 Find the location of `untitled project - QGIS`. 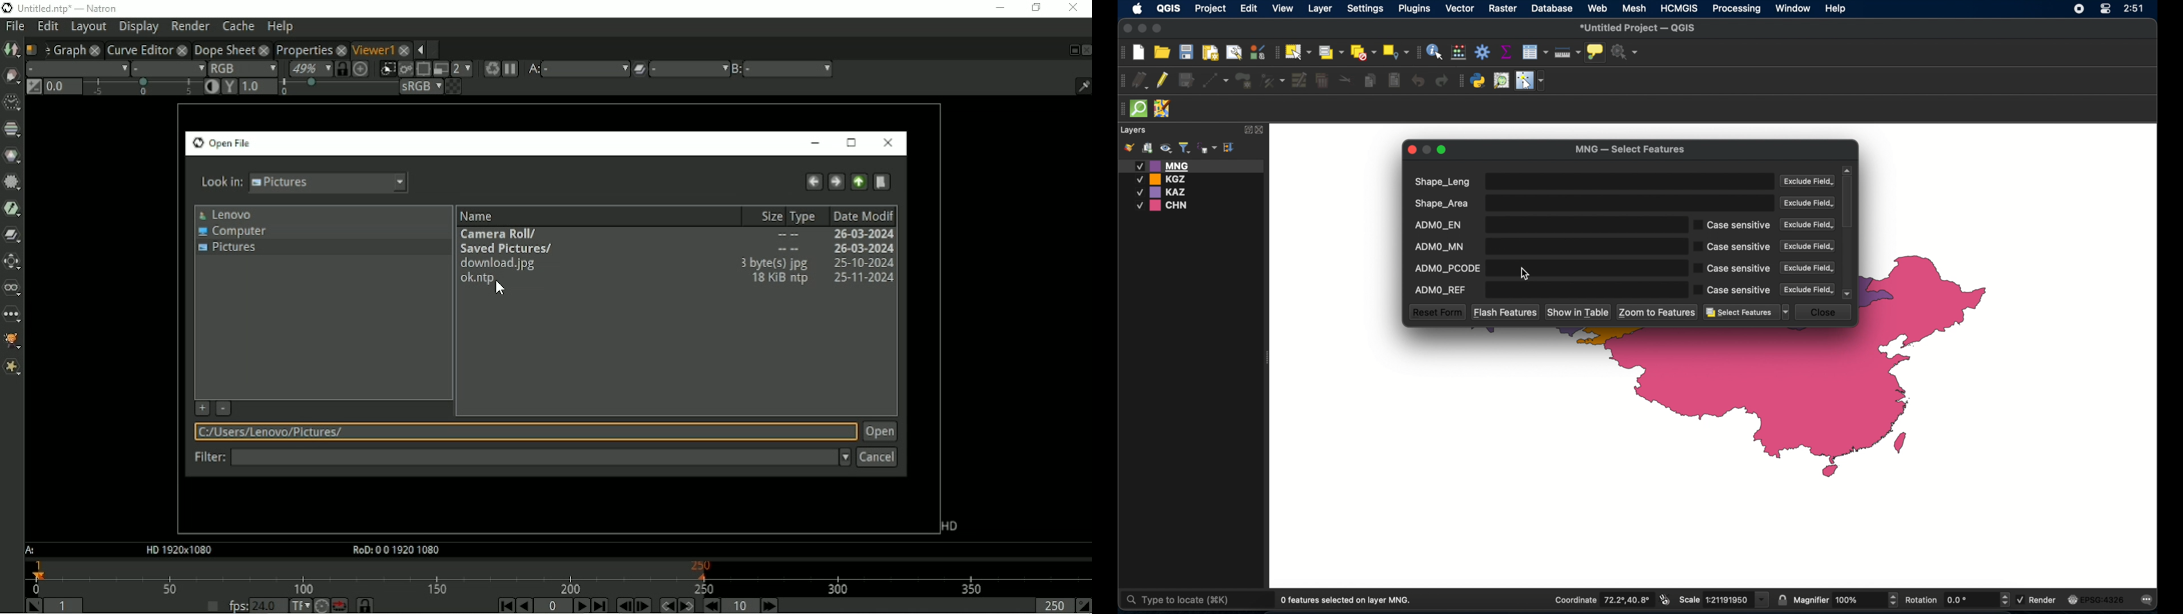

untitled project - QGIS is located at coordinates (1639, 28).